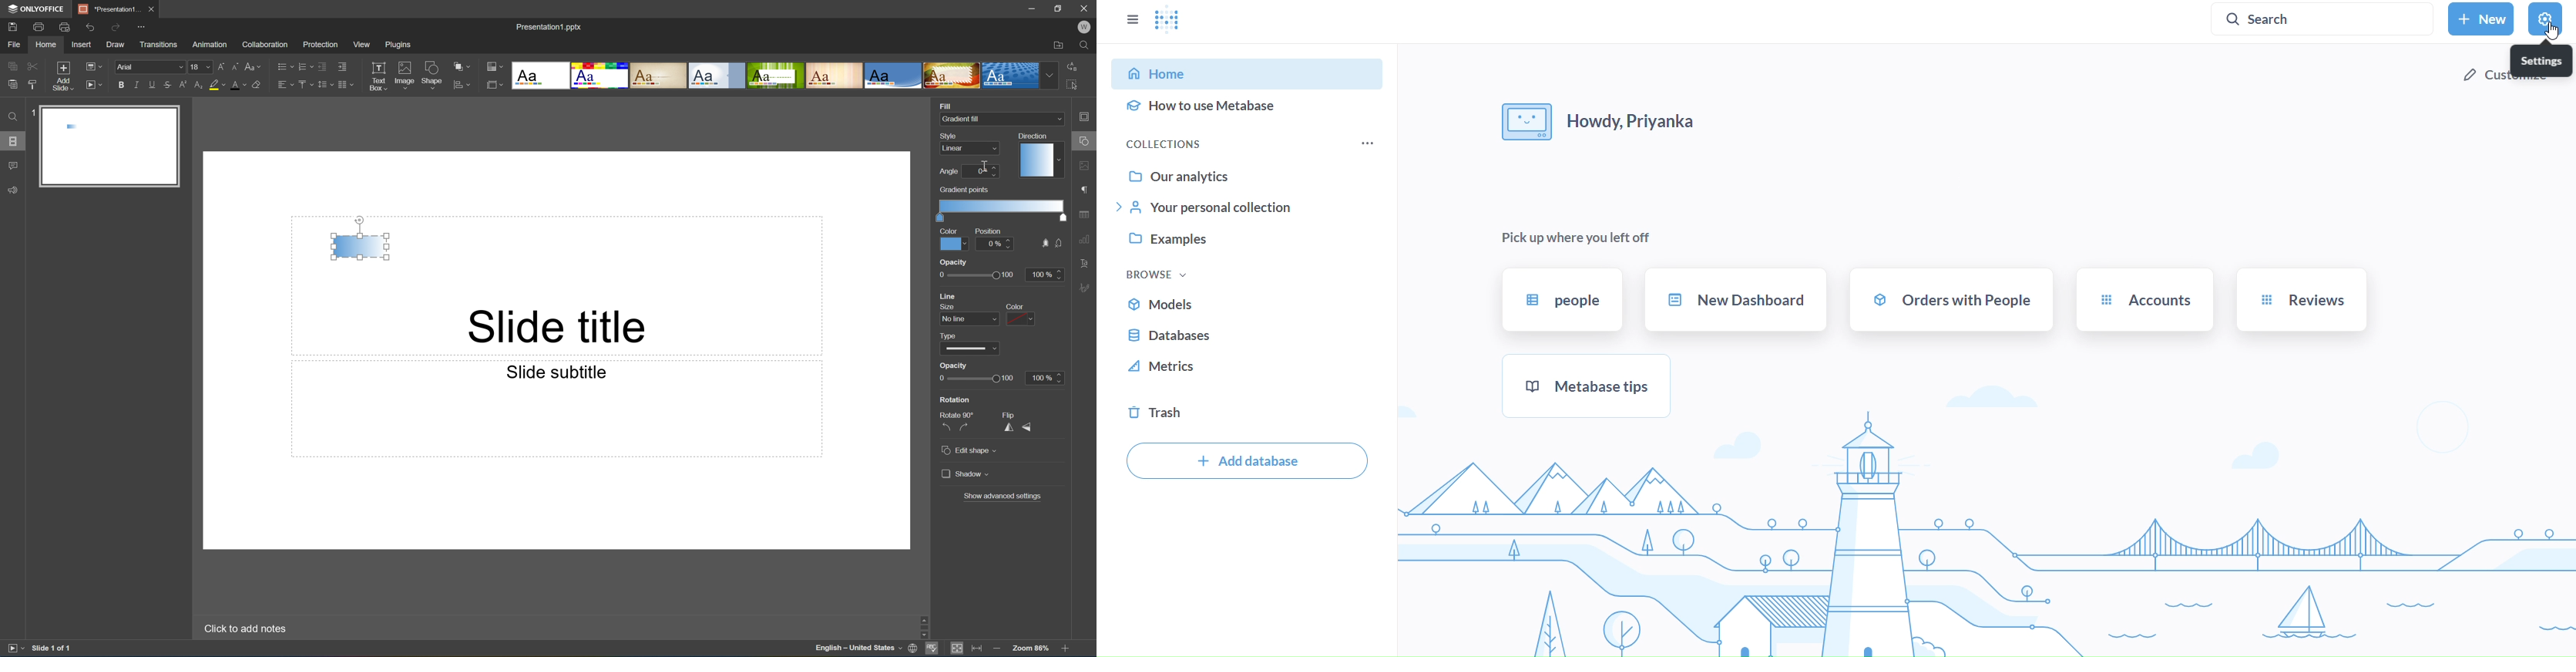 The image size is (2576, 672). I want to click on Print preview, so click(65, 27).